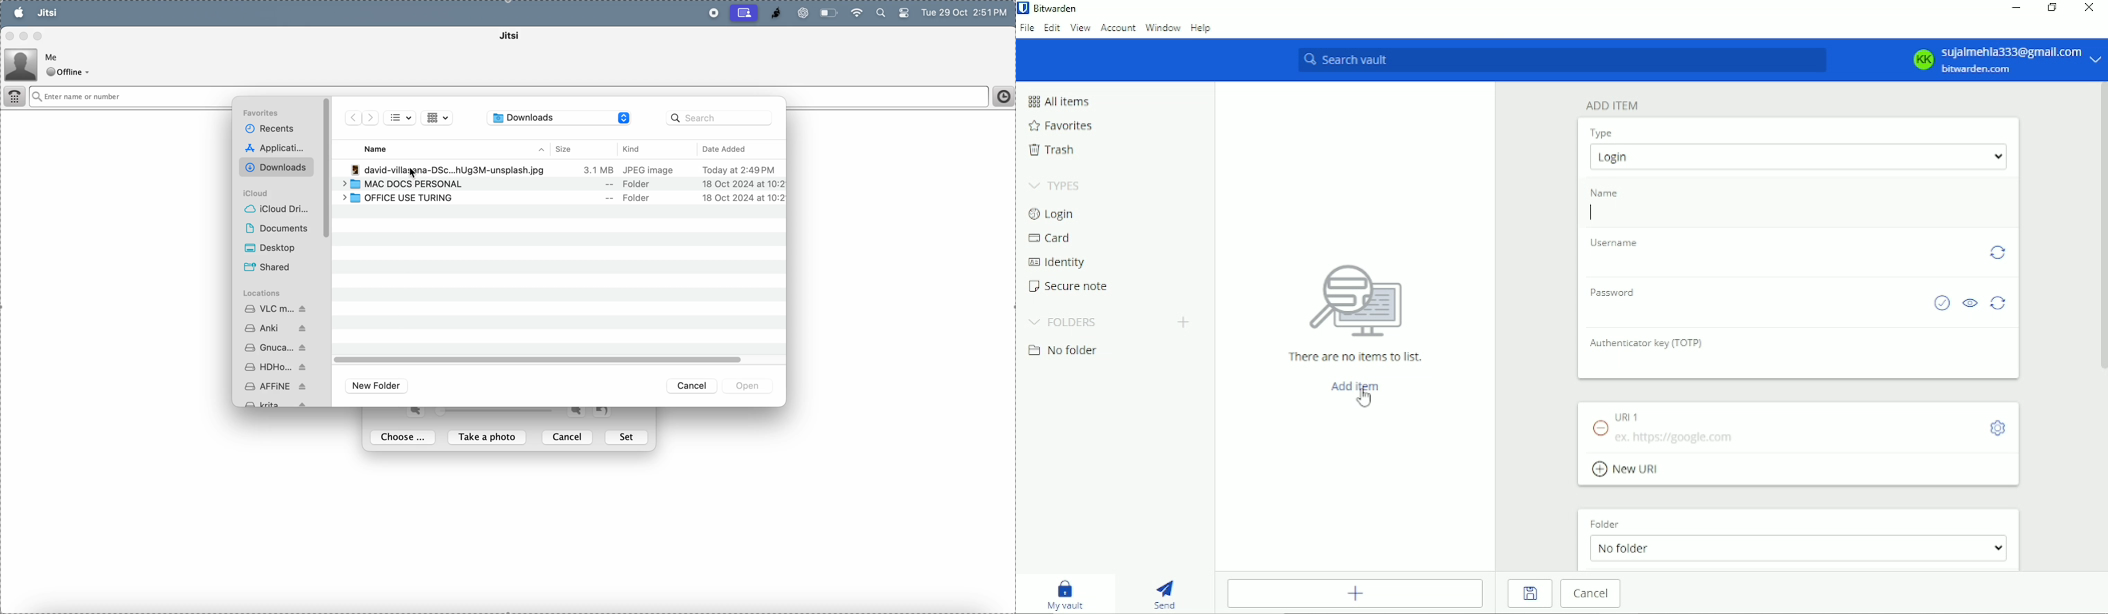 The height and width of the screenshot is (616, 2128). Describe the element at coordinates (721, 119) in the screenshot. I see `search` at that location.